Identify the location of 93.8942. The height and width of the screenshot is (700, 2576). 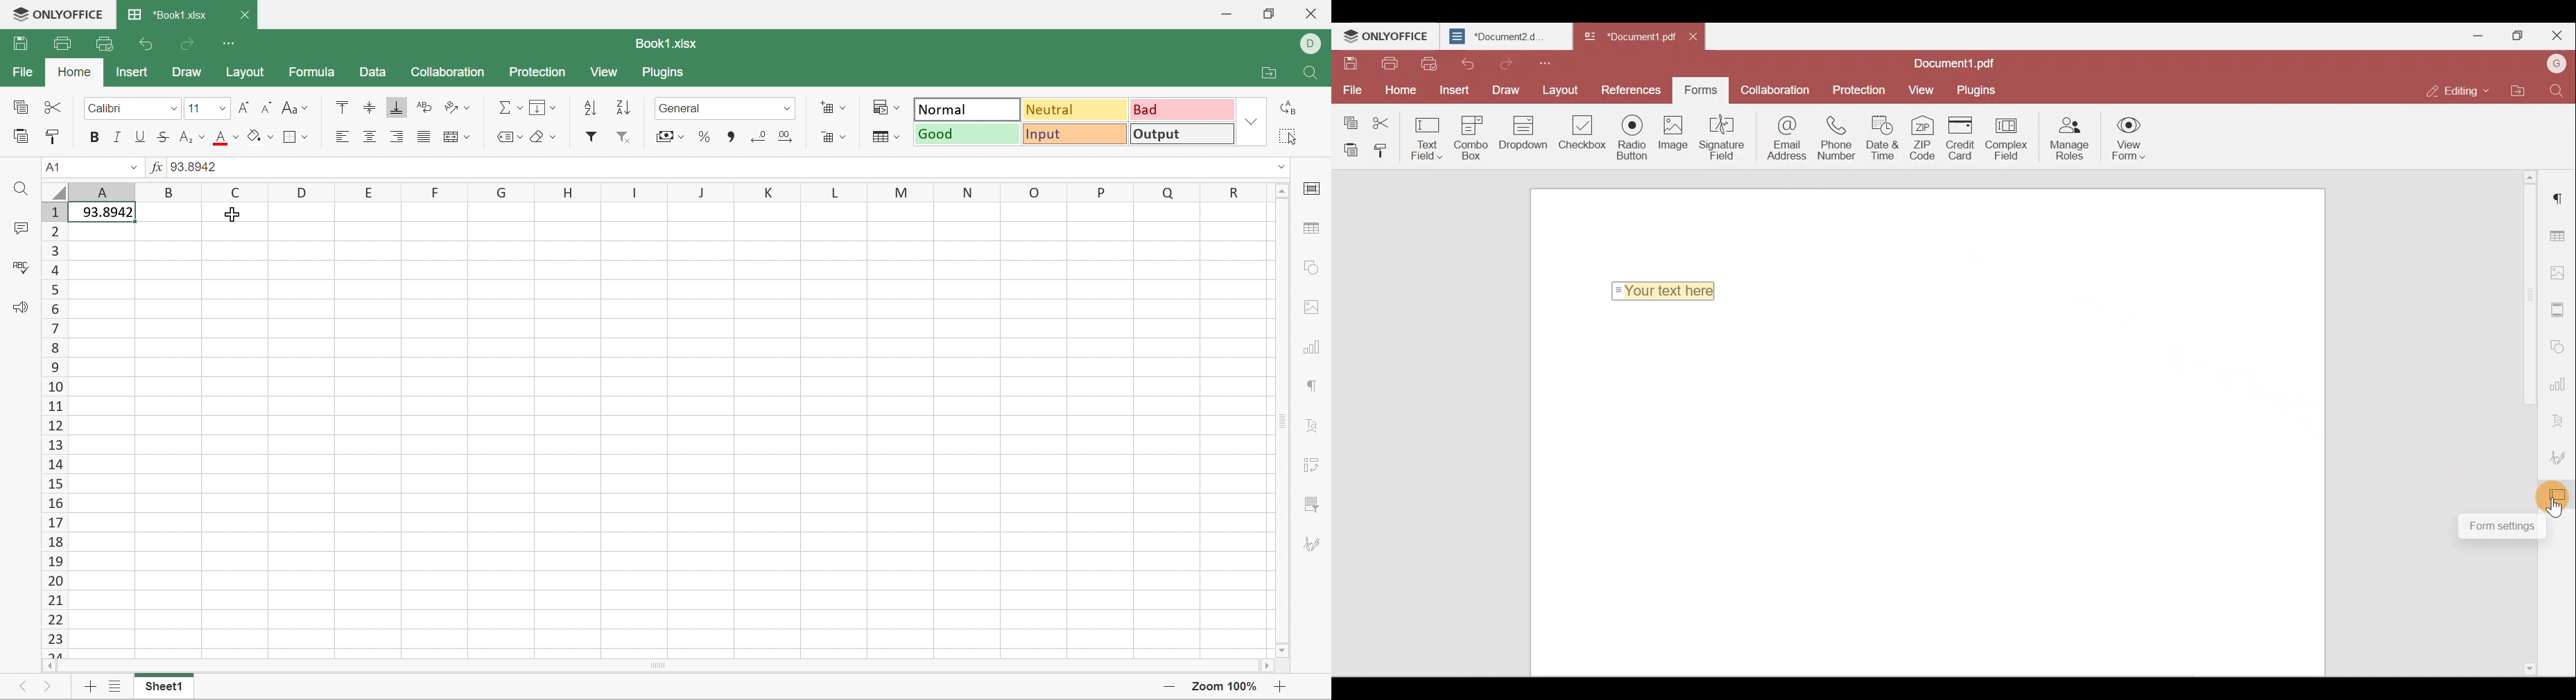
(105, 213).